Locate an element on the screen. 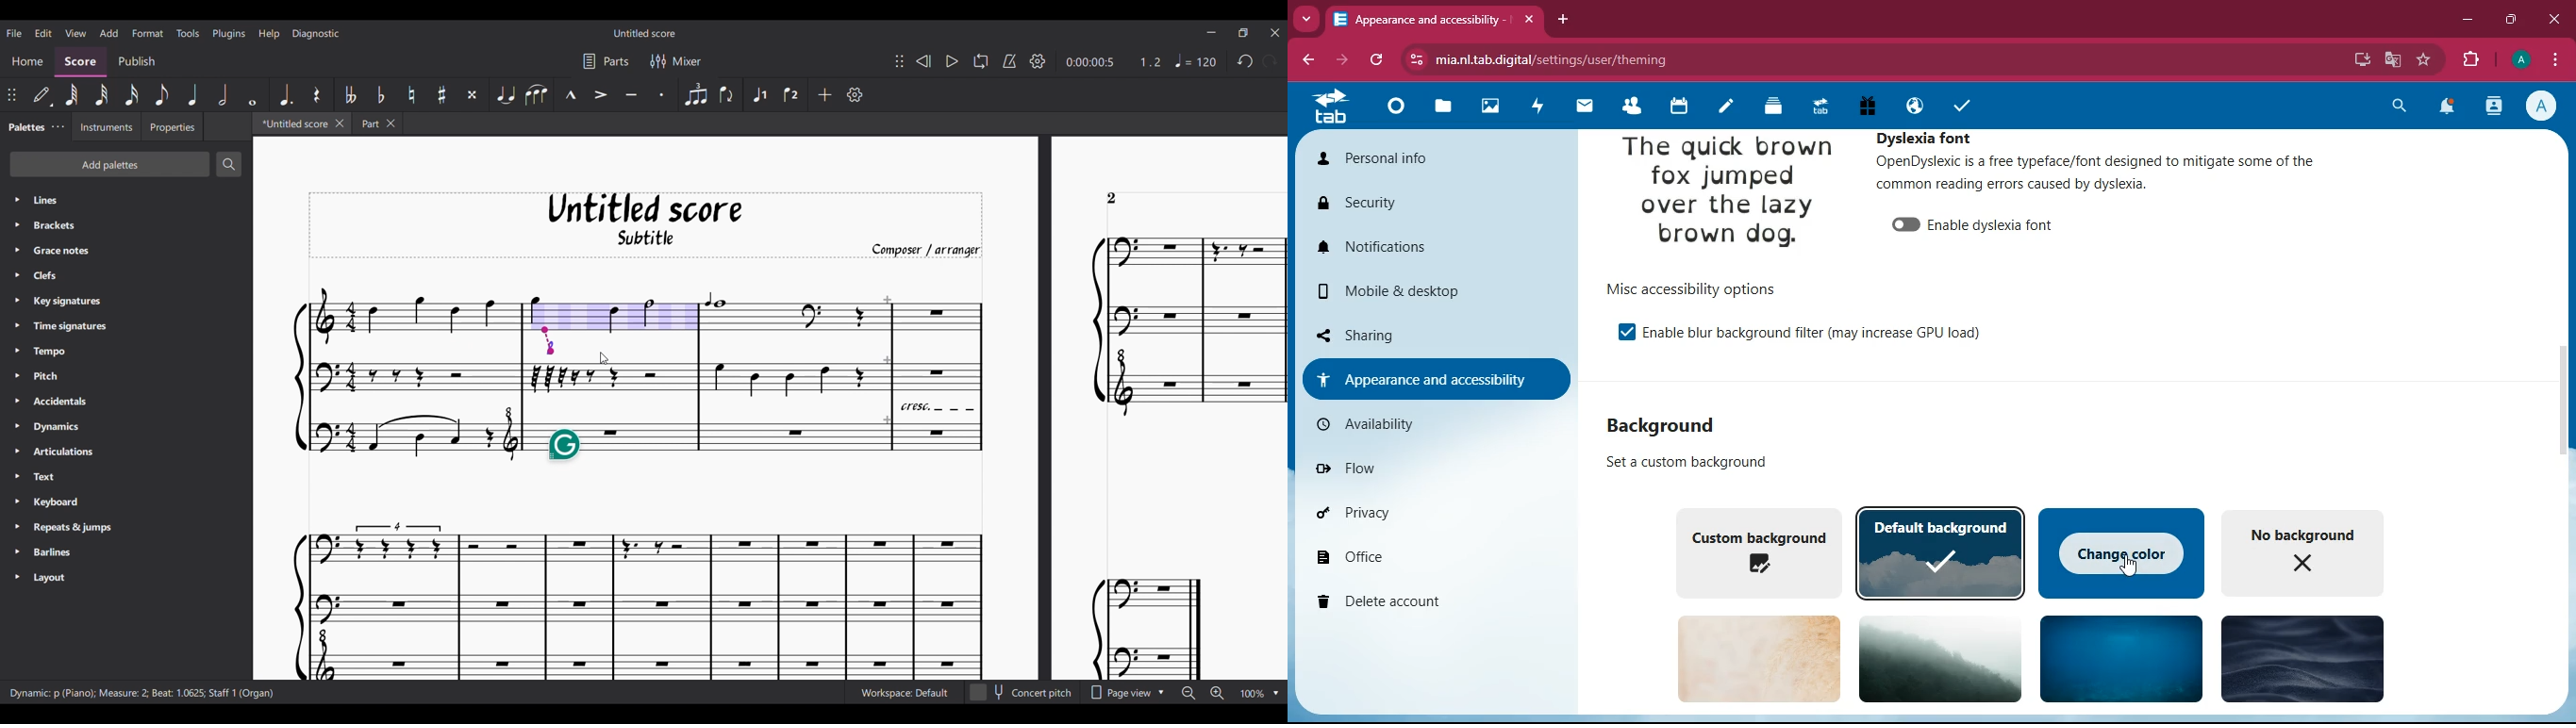  Redo is located at coordinates (1270, 61).